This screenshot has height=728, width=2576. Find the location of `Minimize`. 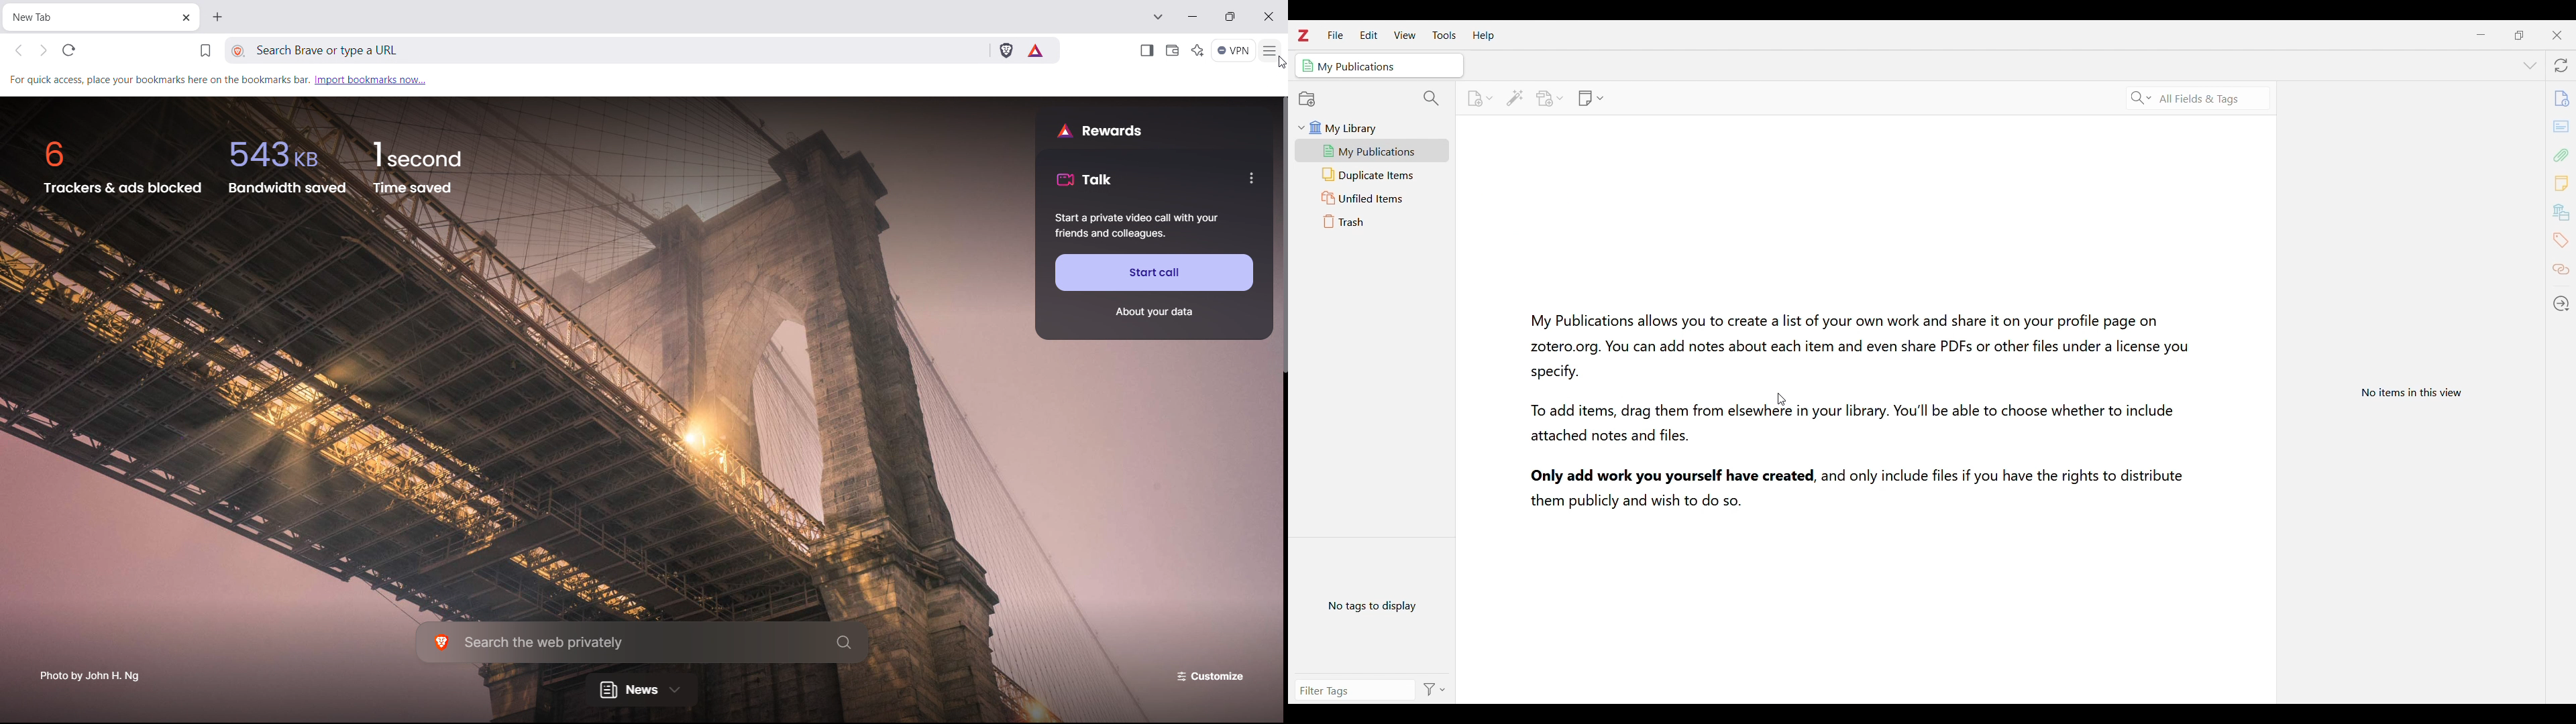

Minimize is located at coordinates (2481, 35).